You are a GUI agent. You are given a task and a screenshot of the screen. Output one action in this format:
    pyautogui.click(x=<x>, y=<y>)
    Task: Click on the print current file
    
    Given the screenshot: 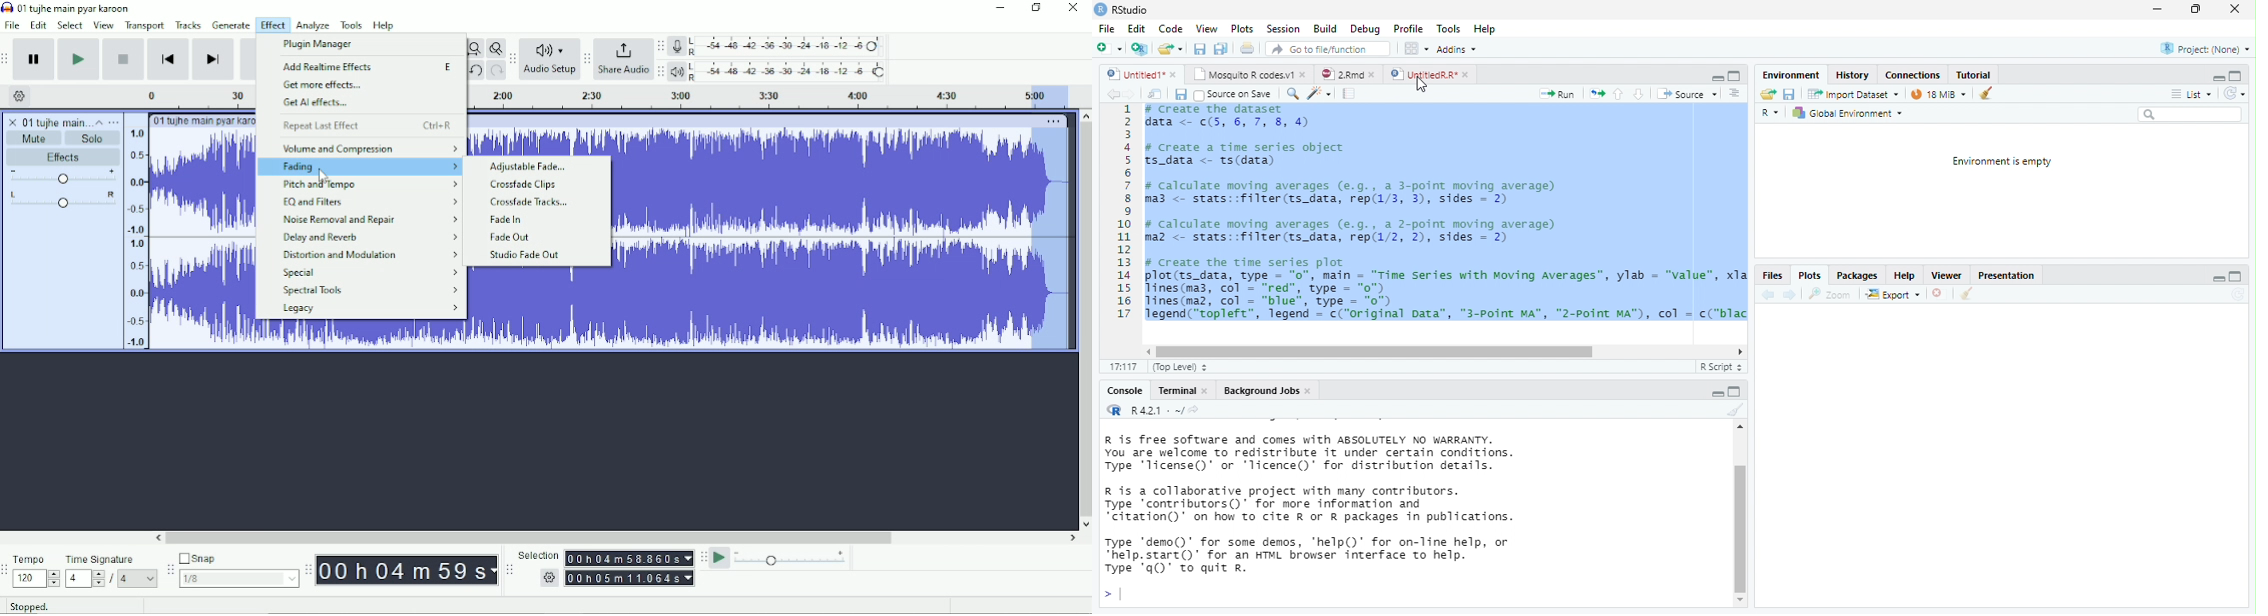 What is the action you would take?
    pyautogui.click(x=1221, y=49)
    